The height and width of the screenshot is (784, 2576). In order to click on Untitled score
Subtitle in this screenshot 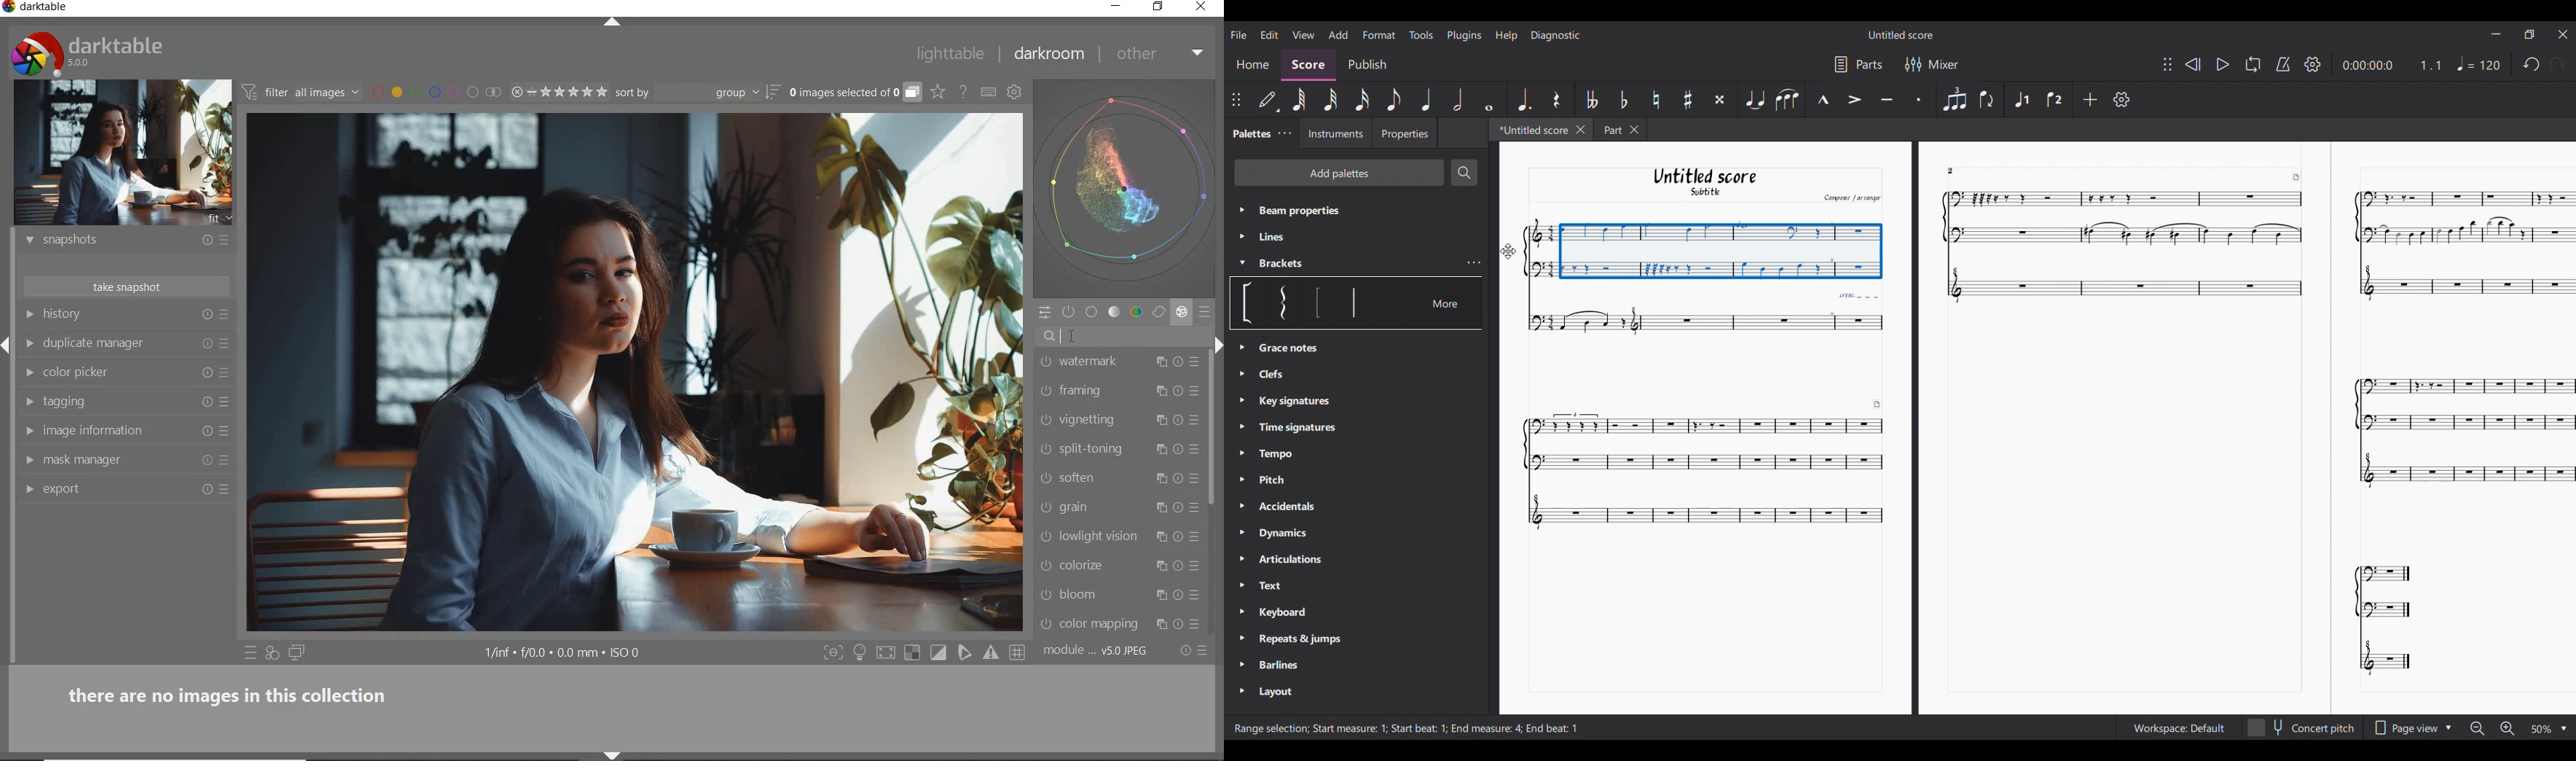, I will do `click(1703, 182)`.